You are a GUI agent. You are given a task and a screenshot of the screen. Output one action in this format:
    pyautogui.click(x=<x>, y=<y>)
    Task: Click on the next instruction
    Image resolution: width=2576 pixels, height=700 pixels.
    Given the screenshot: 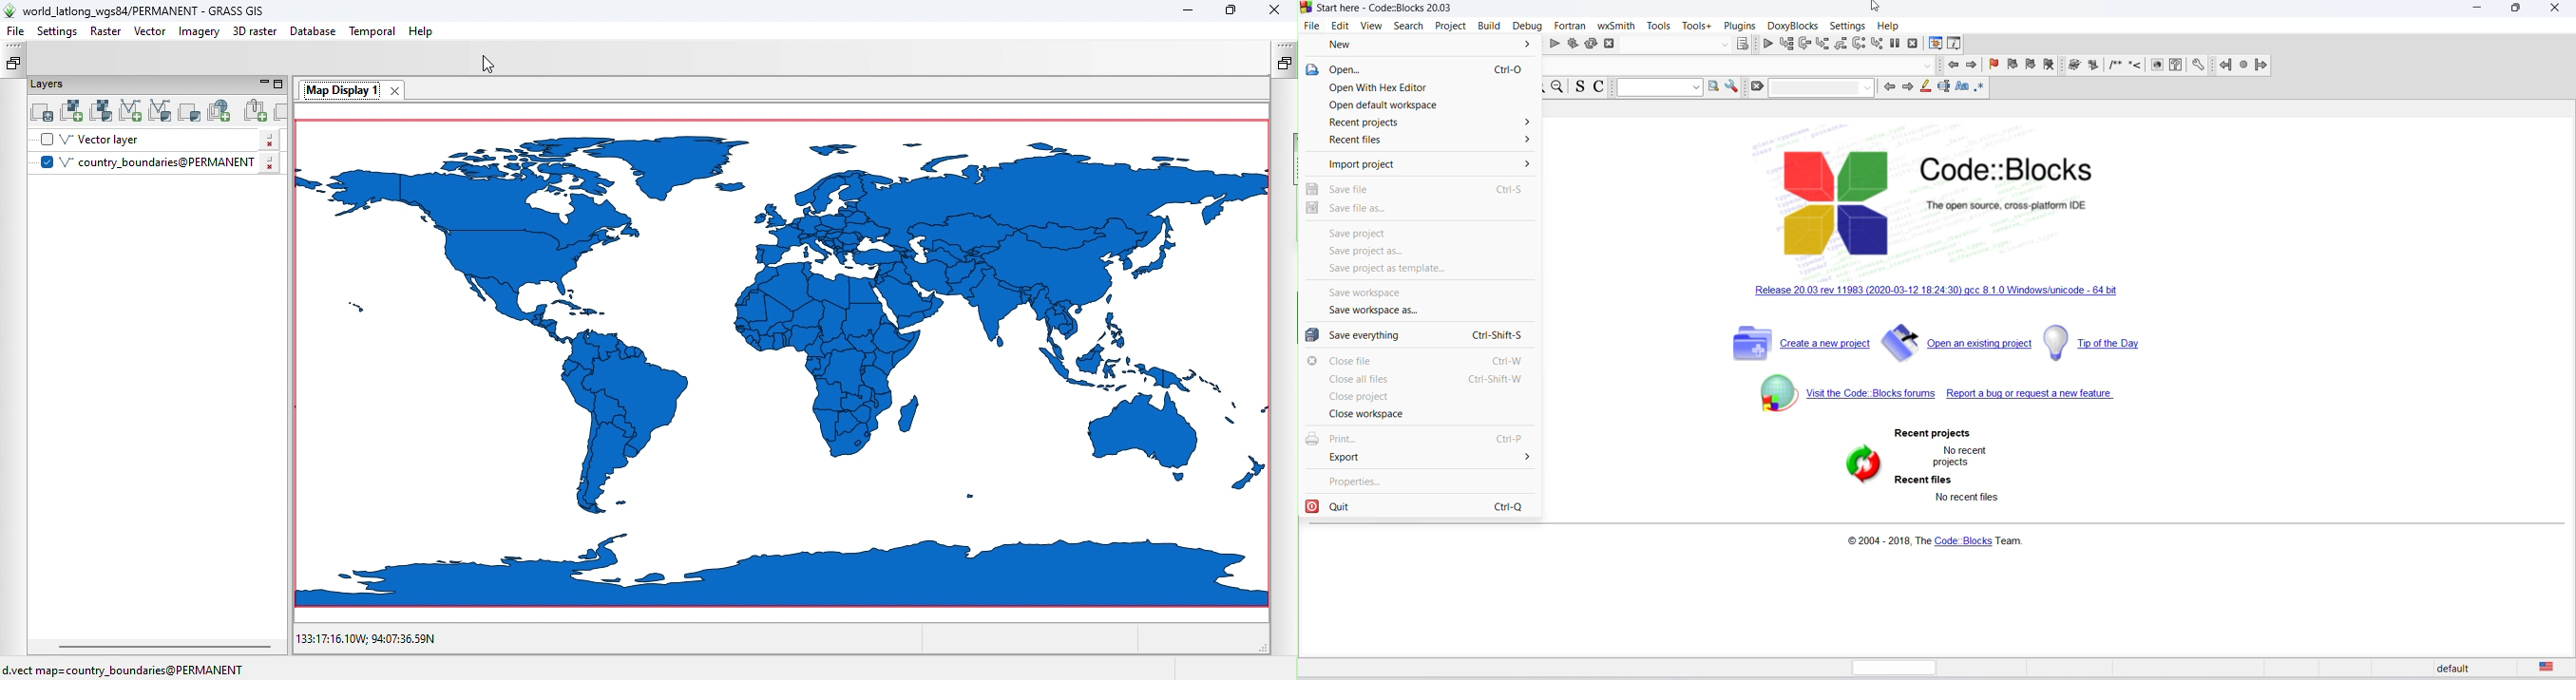 What is the action you would take?
    pyautogui.click(x=1858, y=44)
    